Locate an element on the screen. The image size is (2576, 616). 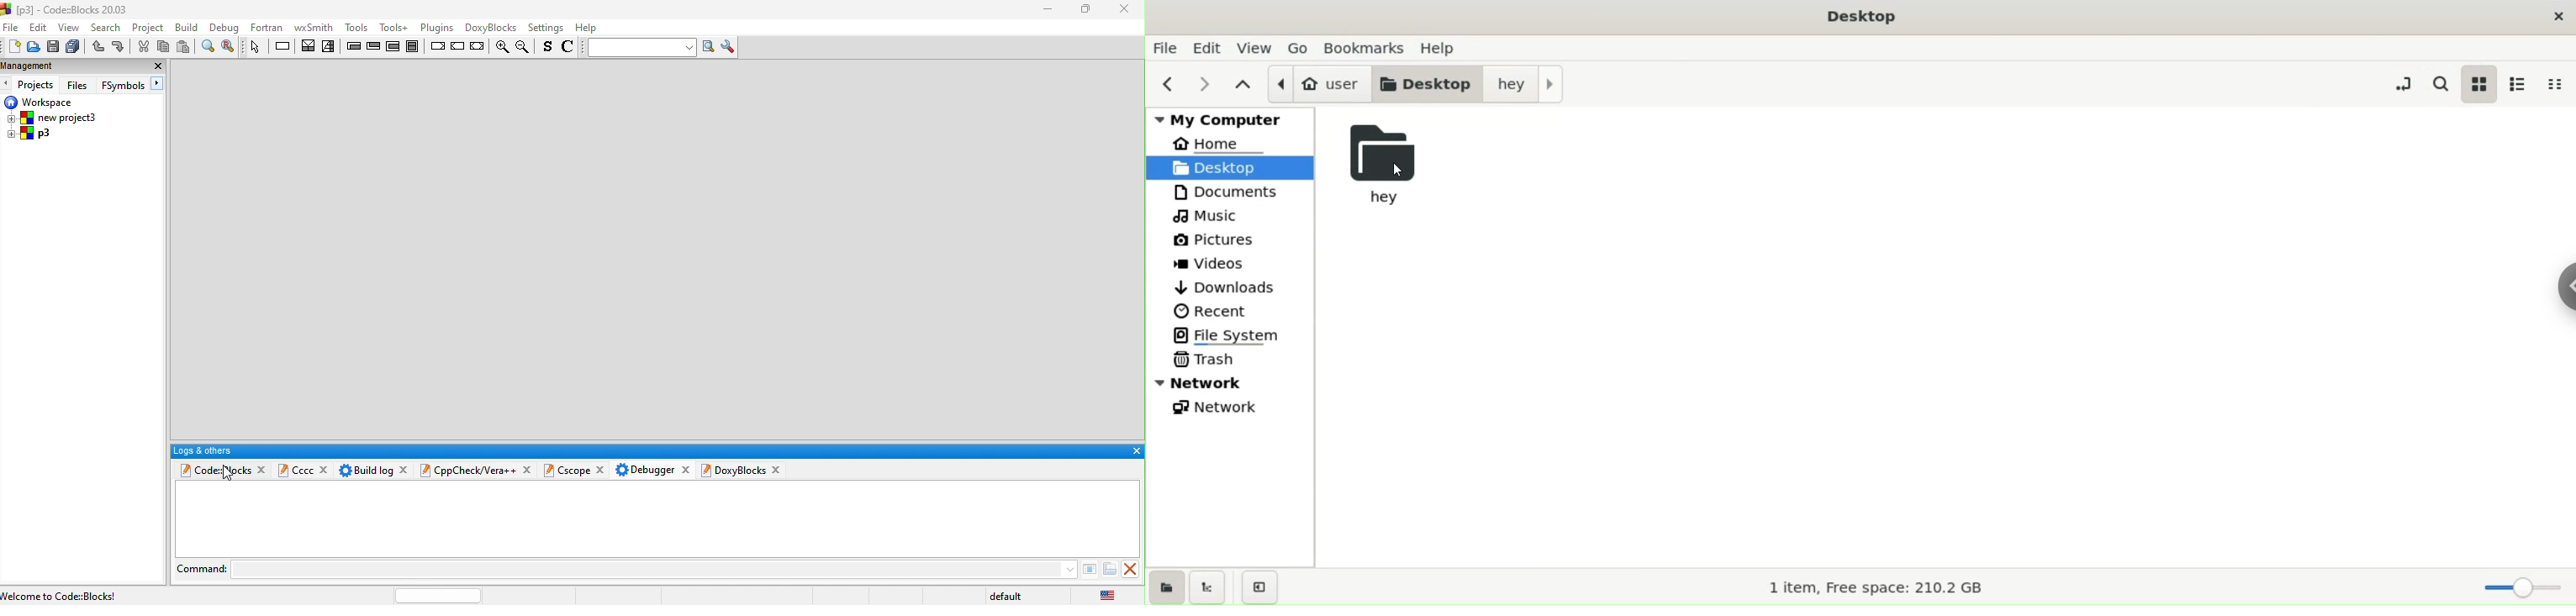
new is located at coordinates (12, 48).